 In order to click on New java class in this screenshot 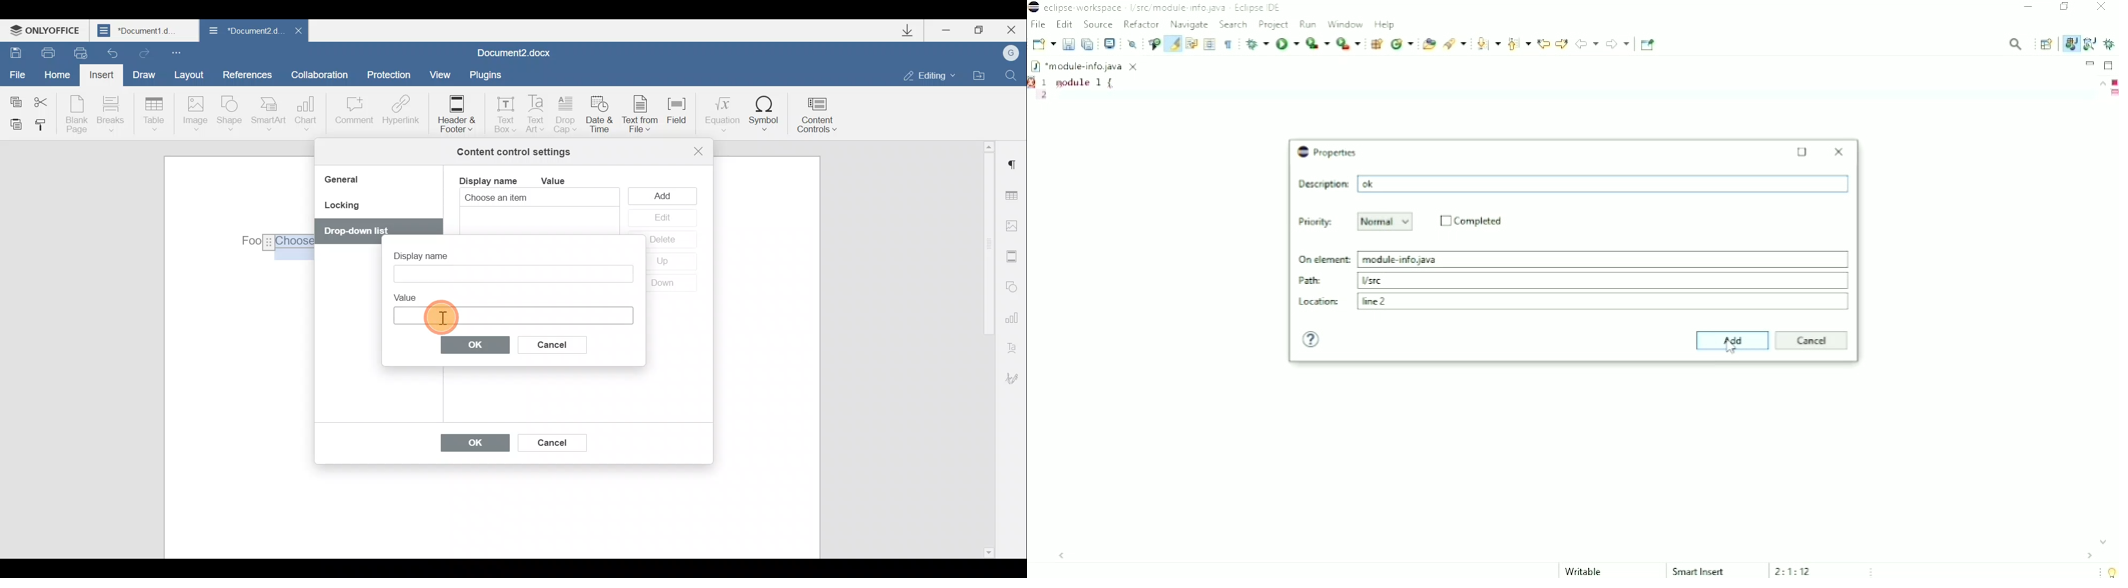, I will do `click(1402, 45)`.